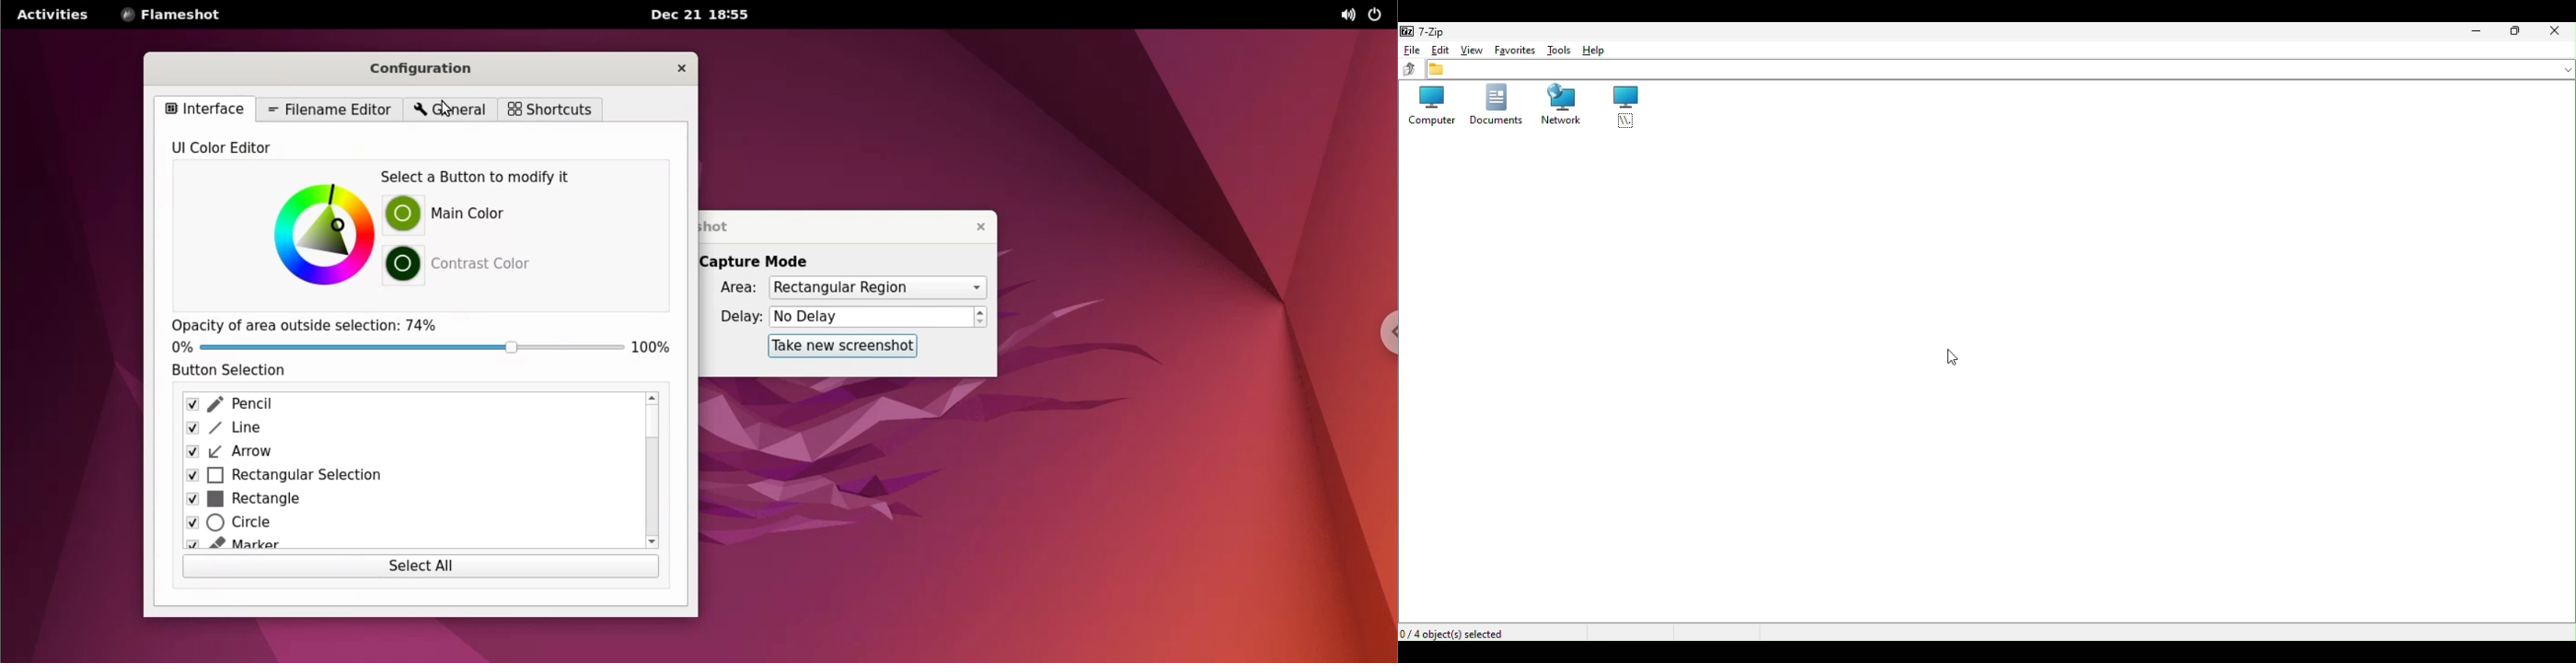 This screenshot has height=672, width=2576. I want to click on cursor, so click(449, 105).